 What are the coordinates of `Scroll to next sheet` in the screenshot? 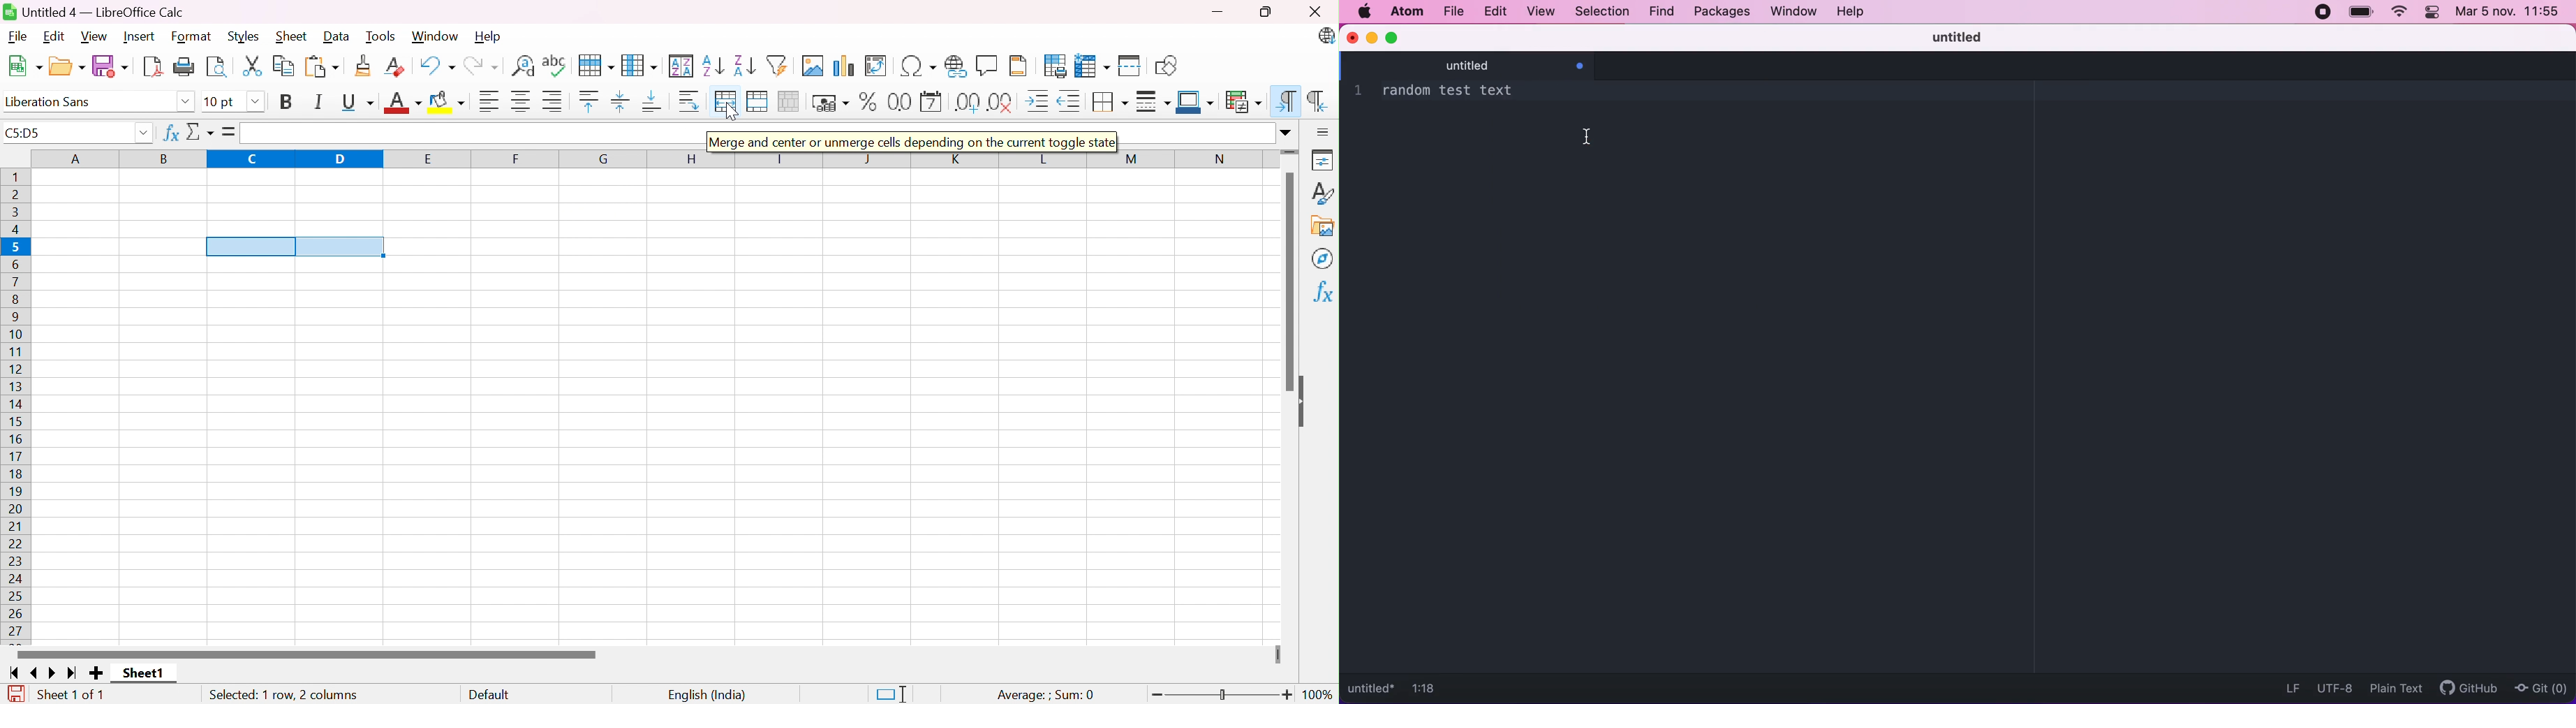 It's located at (56, 675).